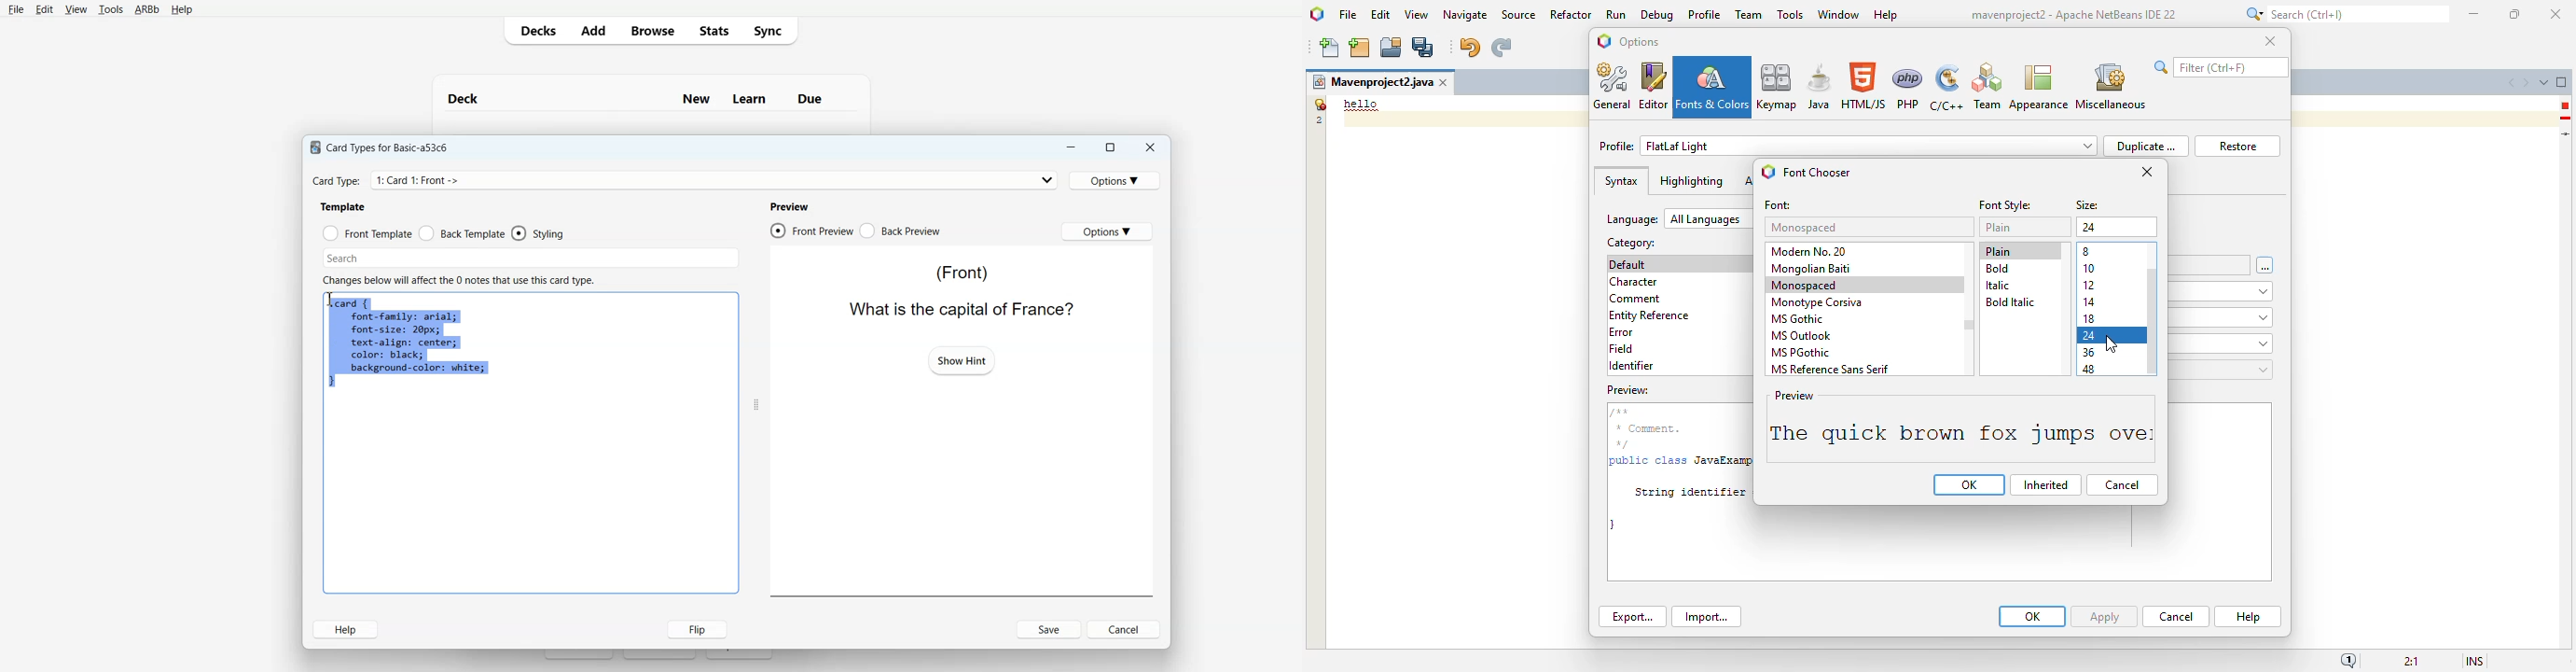 The width and height of the screenshot is (2576, 672). I want to click on Front Template, so click(368, 234).